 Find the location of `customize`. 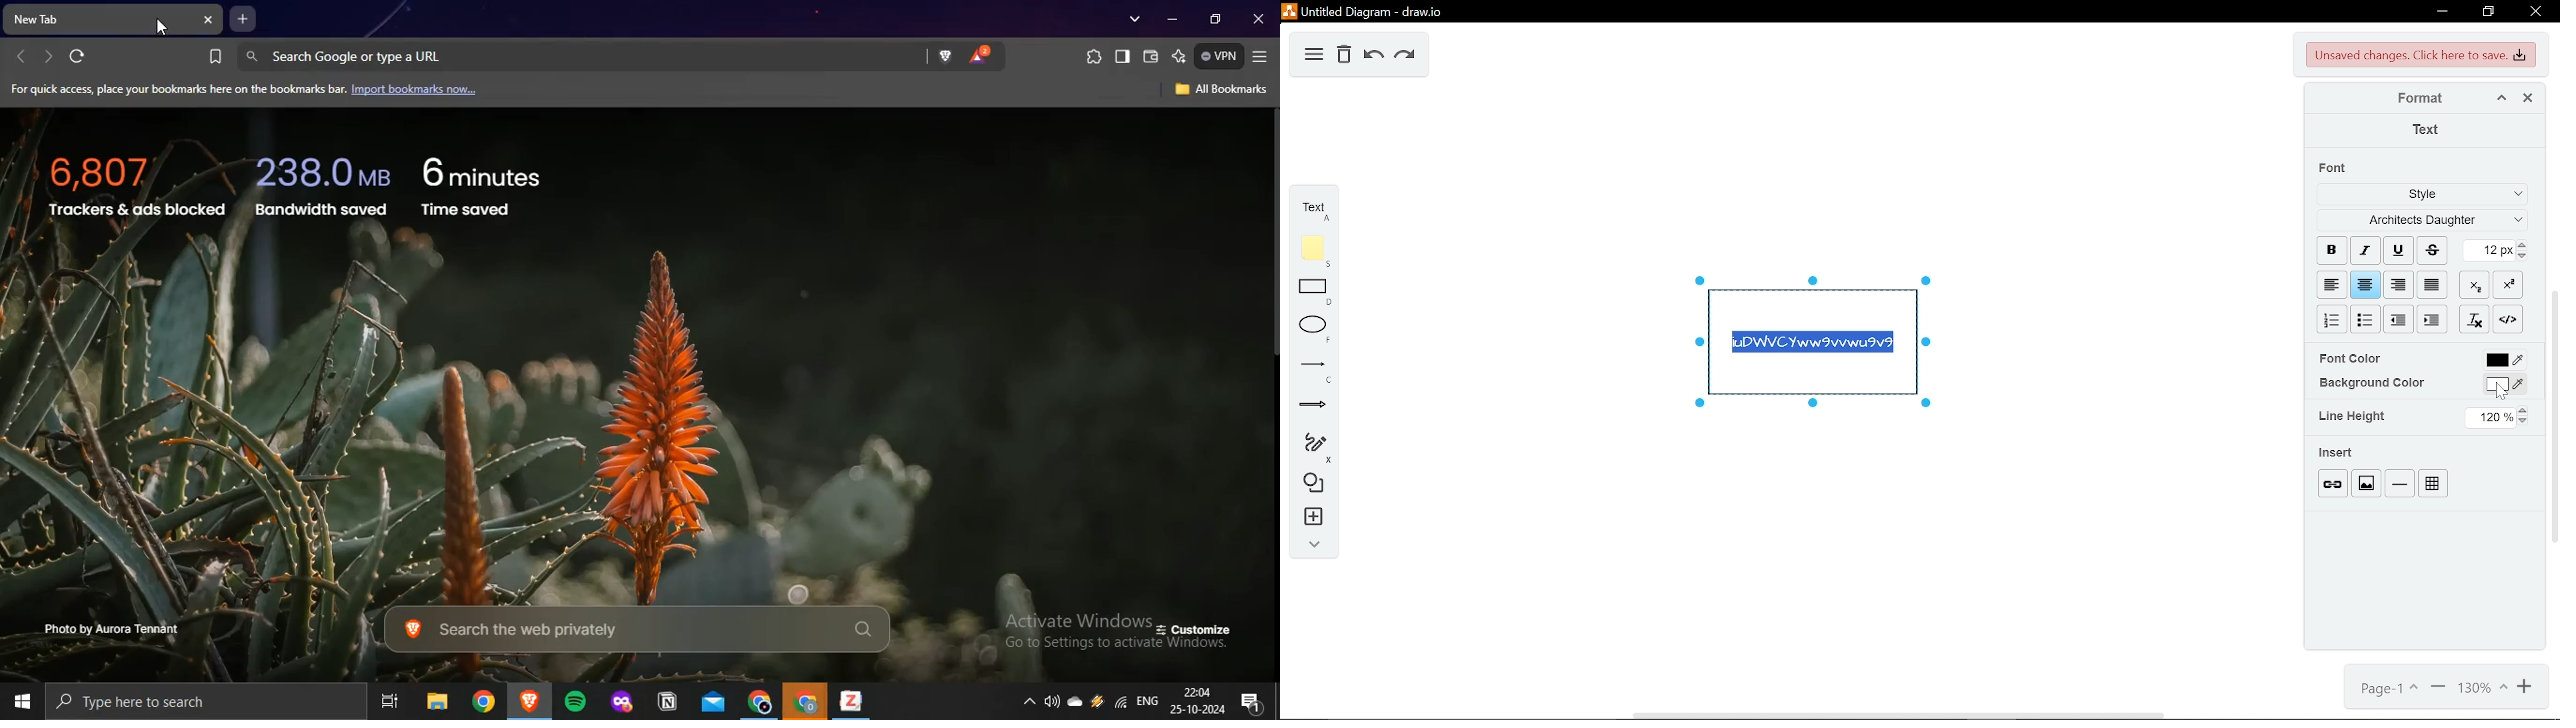

customize is located at coordinates (1200, 632).